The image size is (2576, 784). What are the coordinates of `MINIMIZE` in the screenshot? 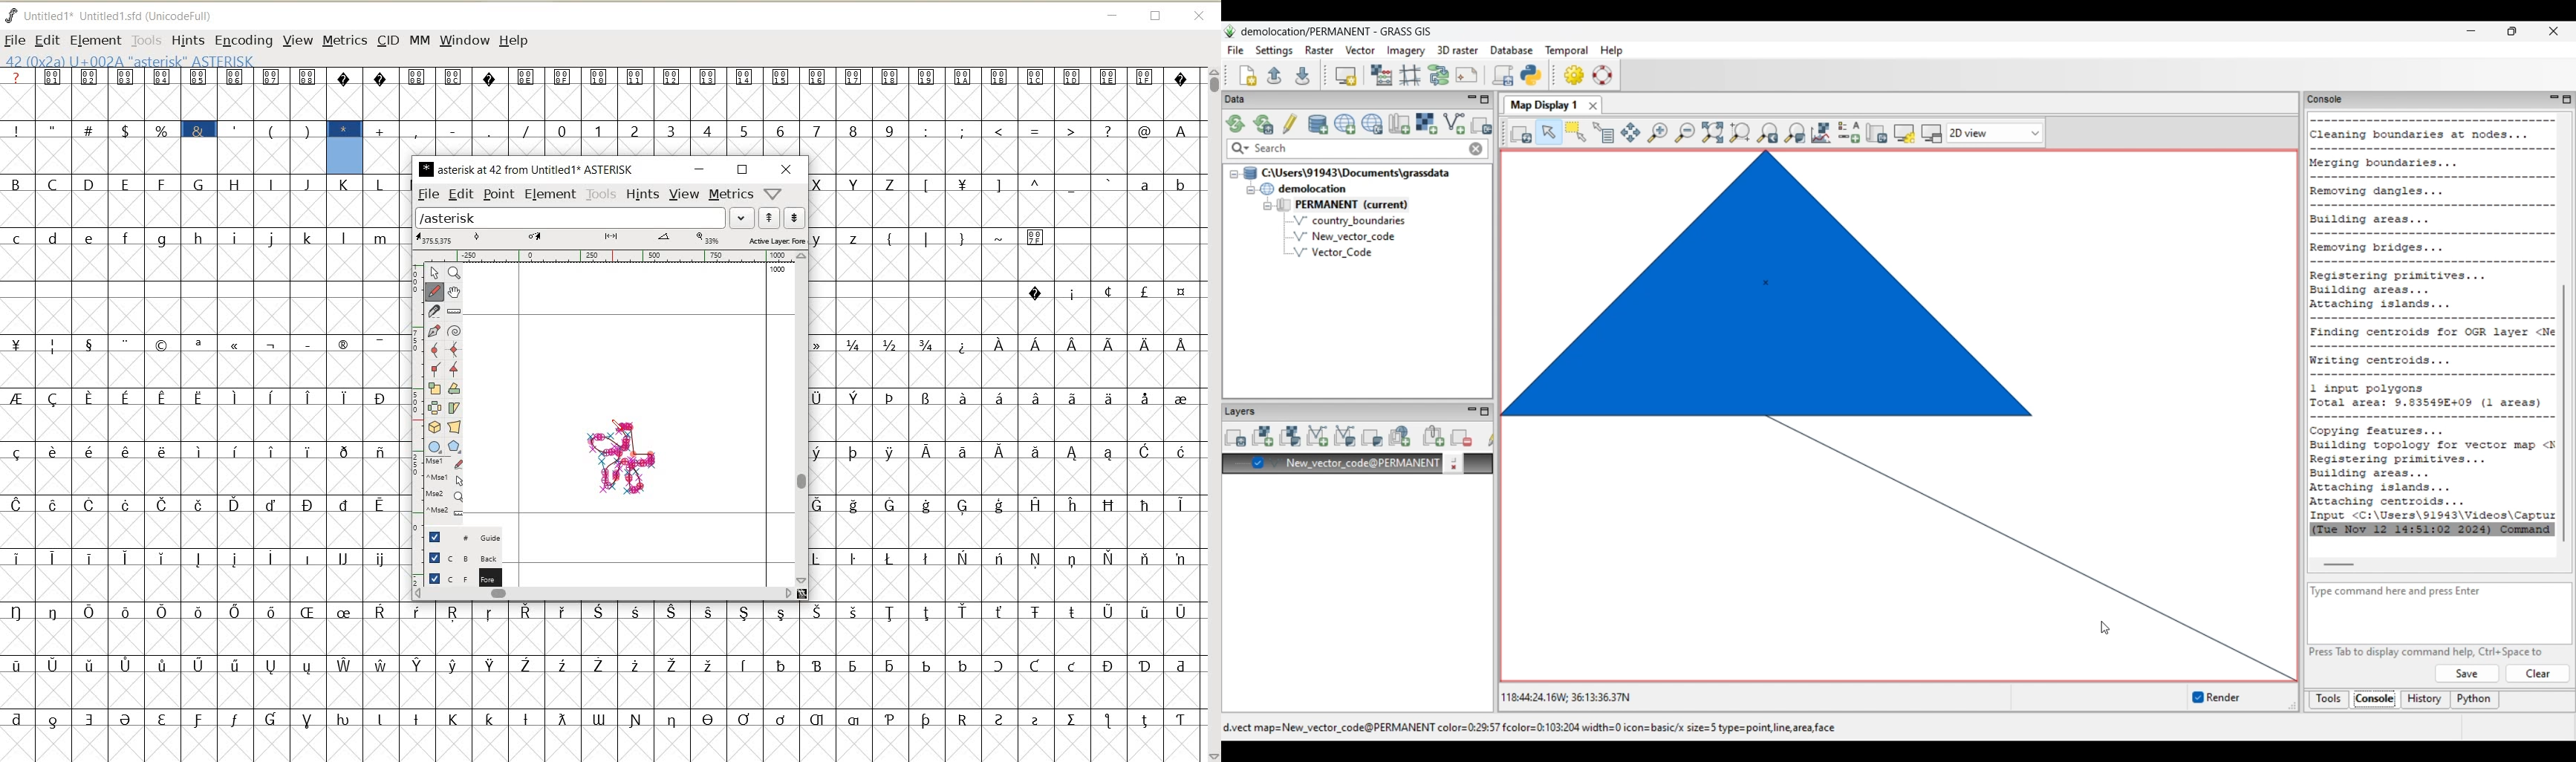 It's located at (700, 169).